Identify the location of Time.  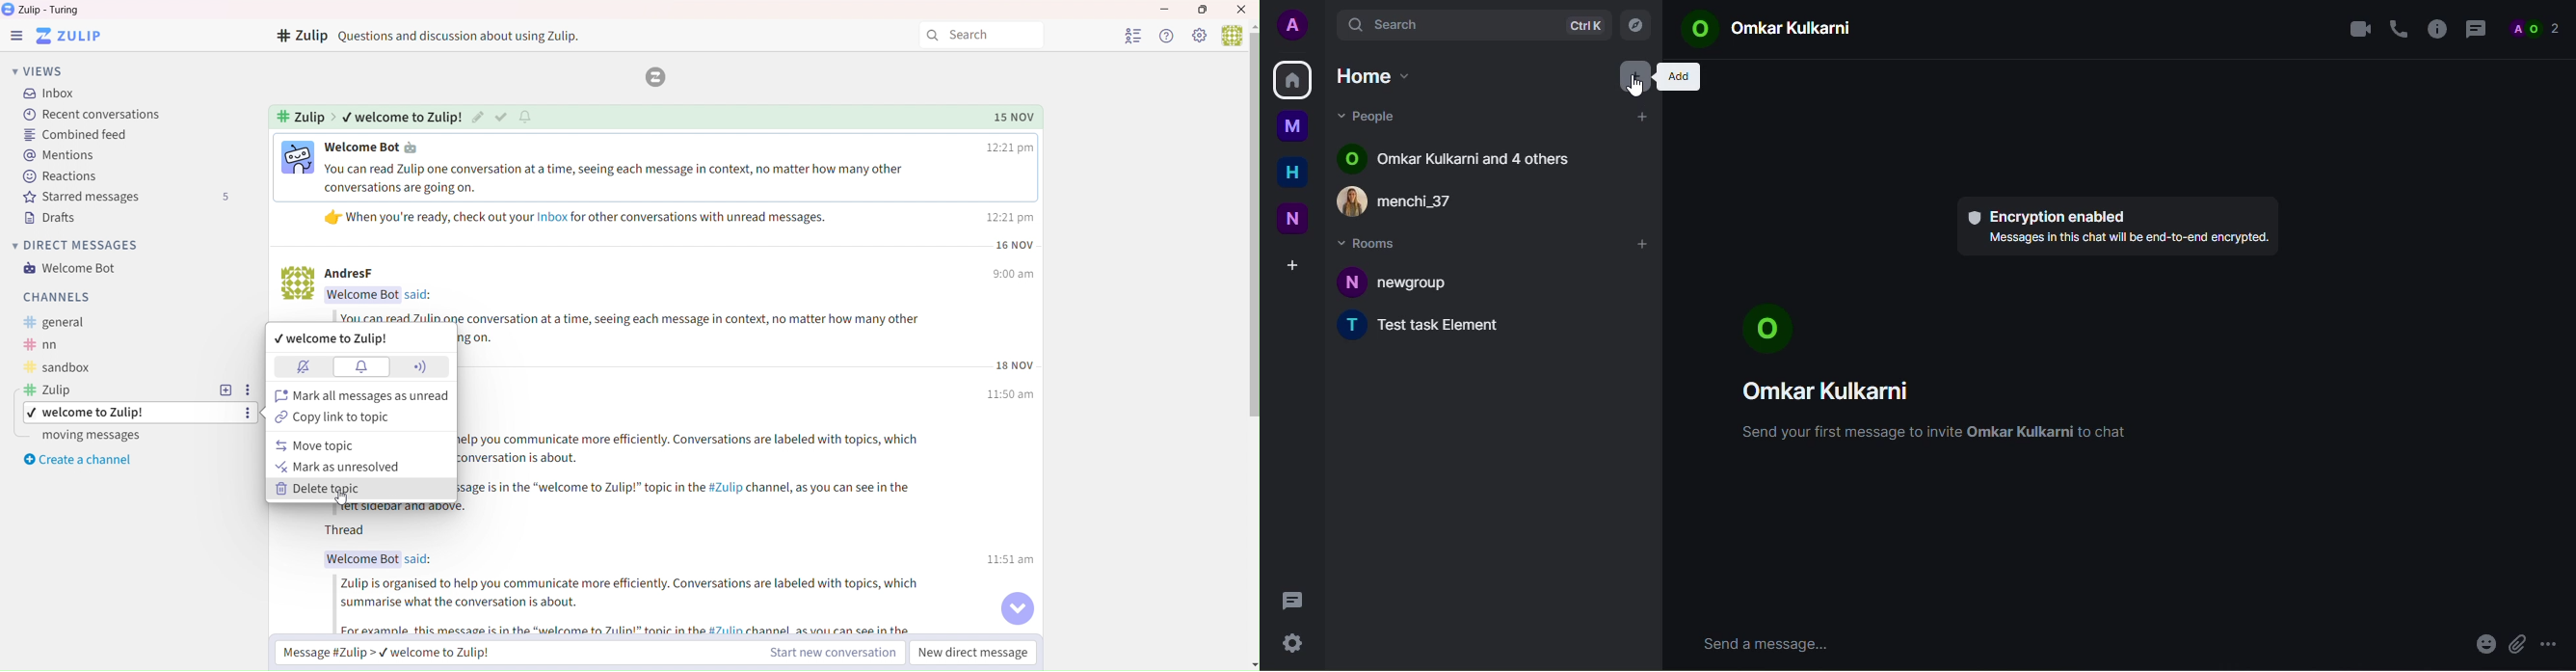
(1015, 117).